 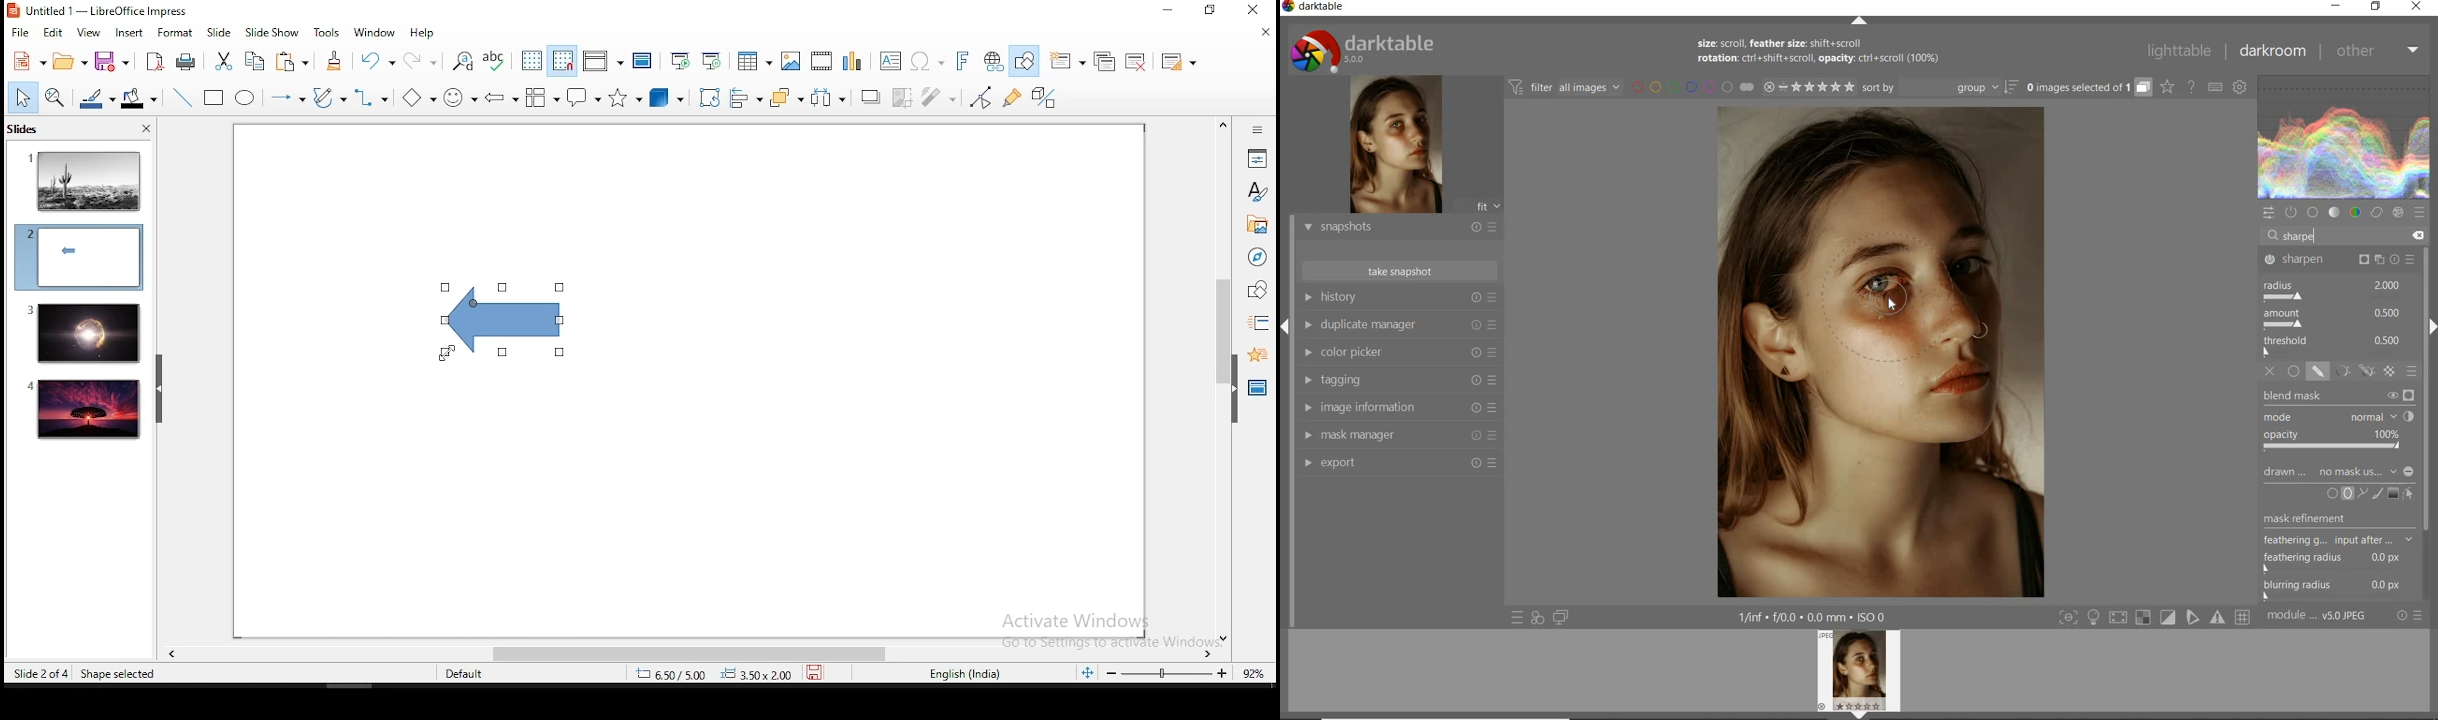 I want to click on select, so click(x=23, y=97).